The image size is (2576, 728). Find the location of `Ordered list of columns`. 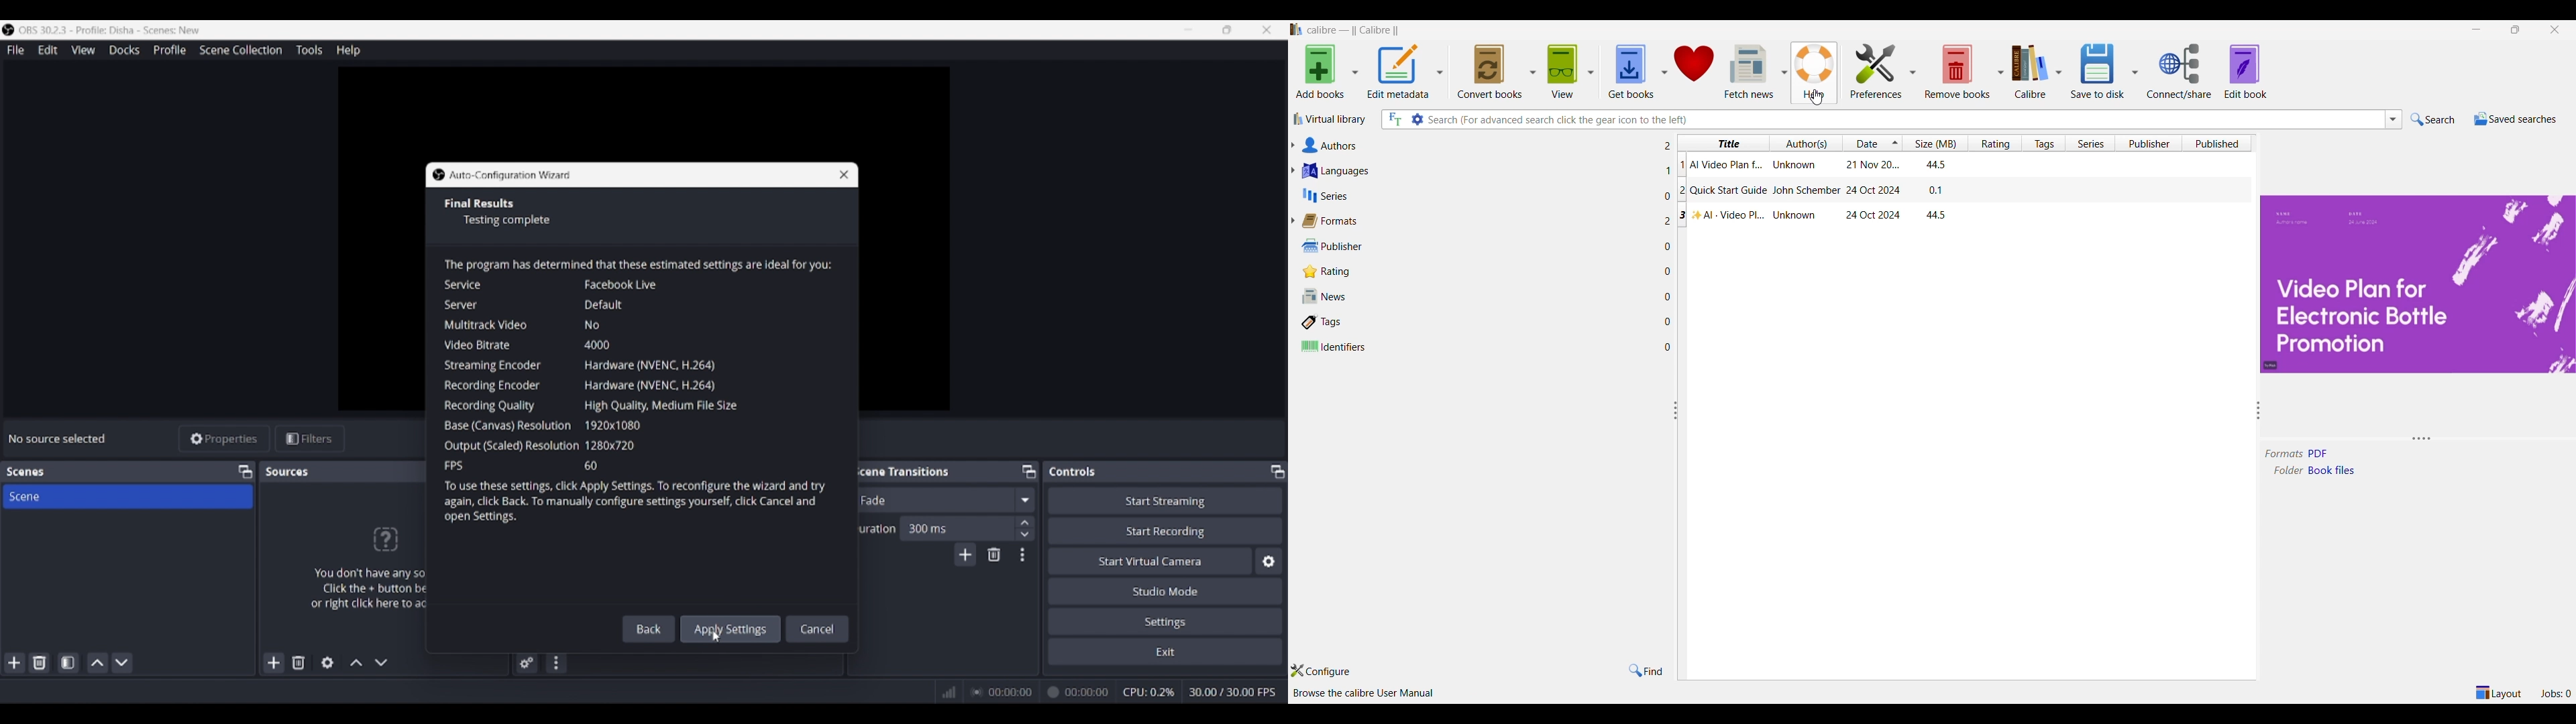

Ordered list of columns is located at coordinates (1682, 190).